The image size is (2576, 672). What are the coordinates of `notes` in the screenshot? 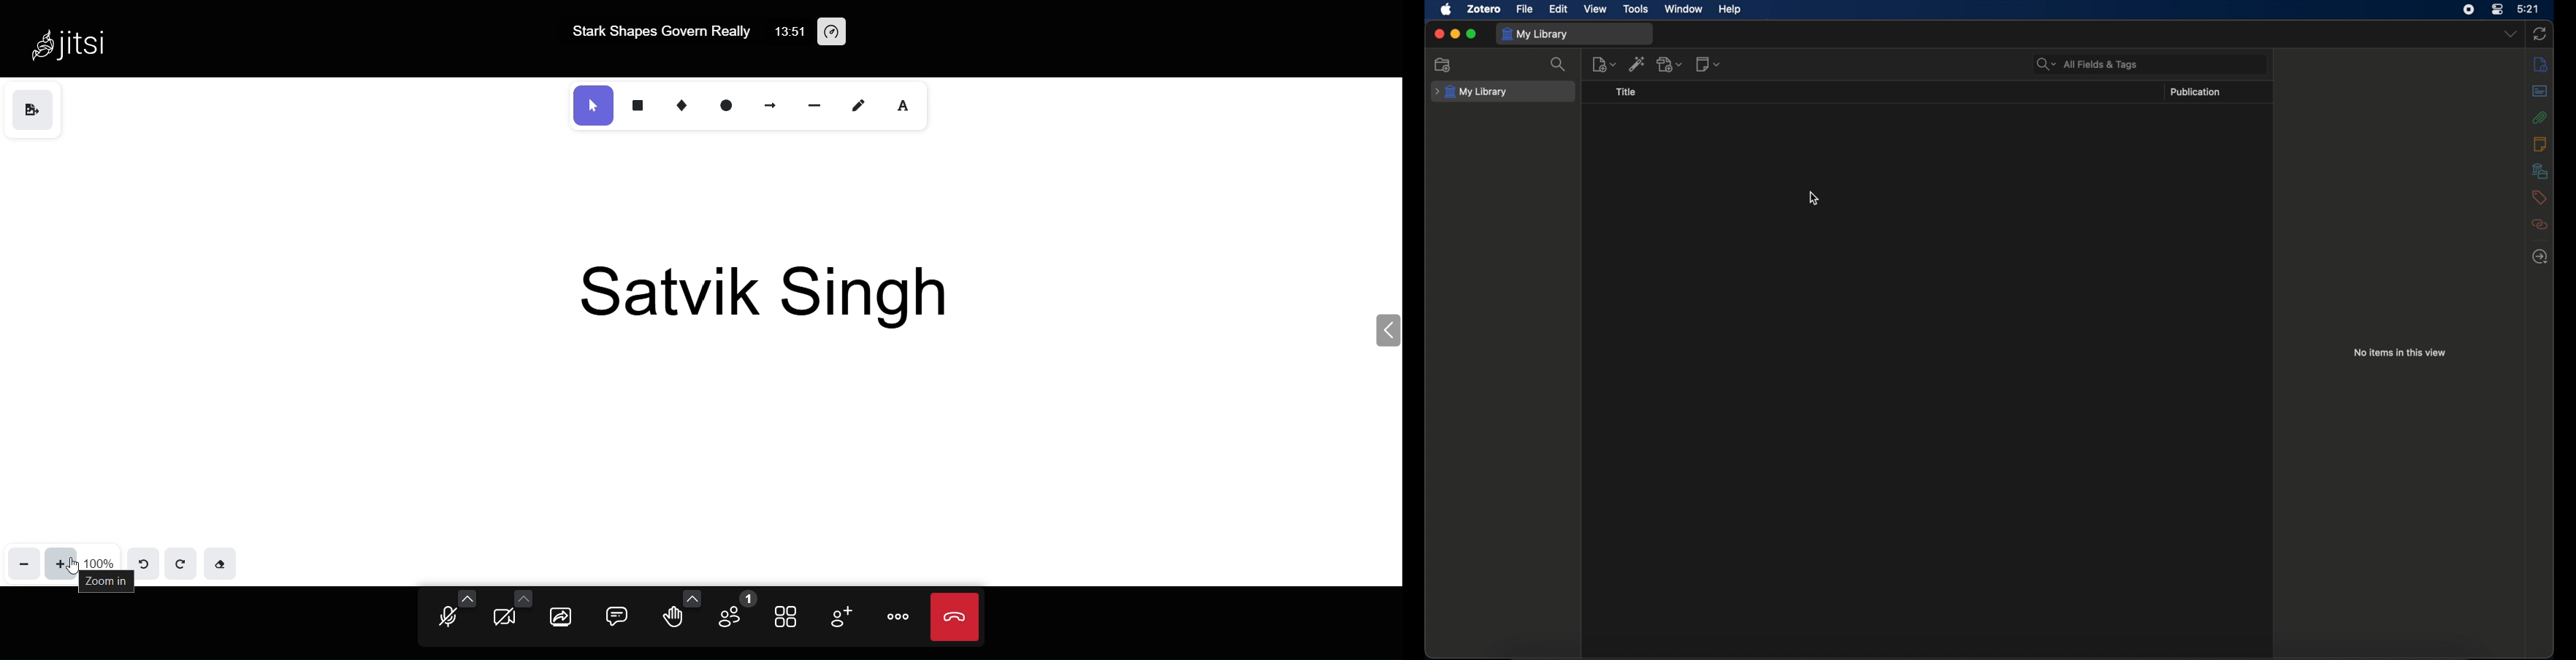 It's located at (2540, 144).